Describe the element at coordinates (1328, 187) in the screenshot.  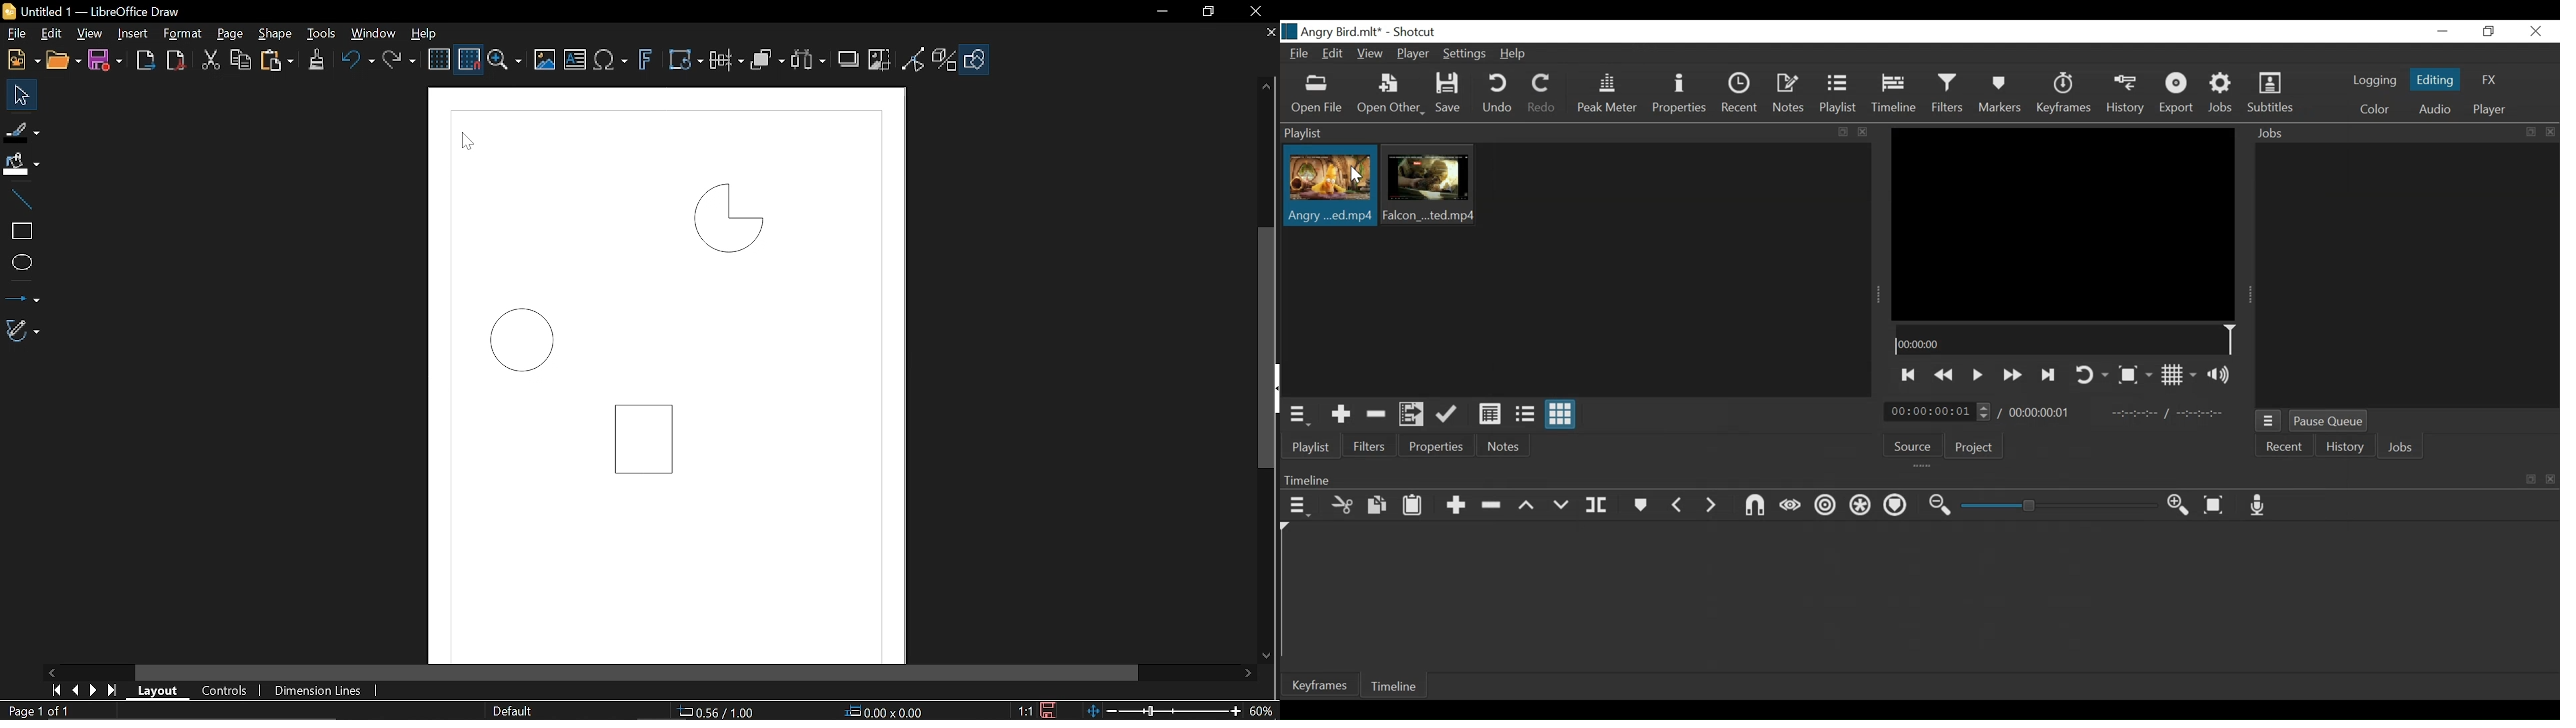
I see `Clip` at that location.